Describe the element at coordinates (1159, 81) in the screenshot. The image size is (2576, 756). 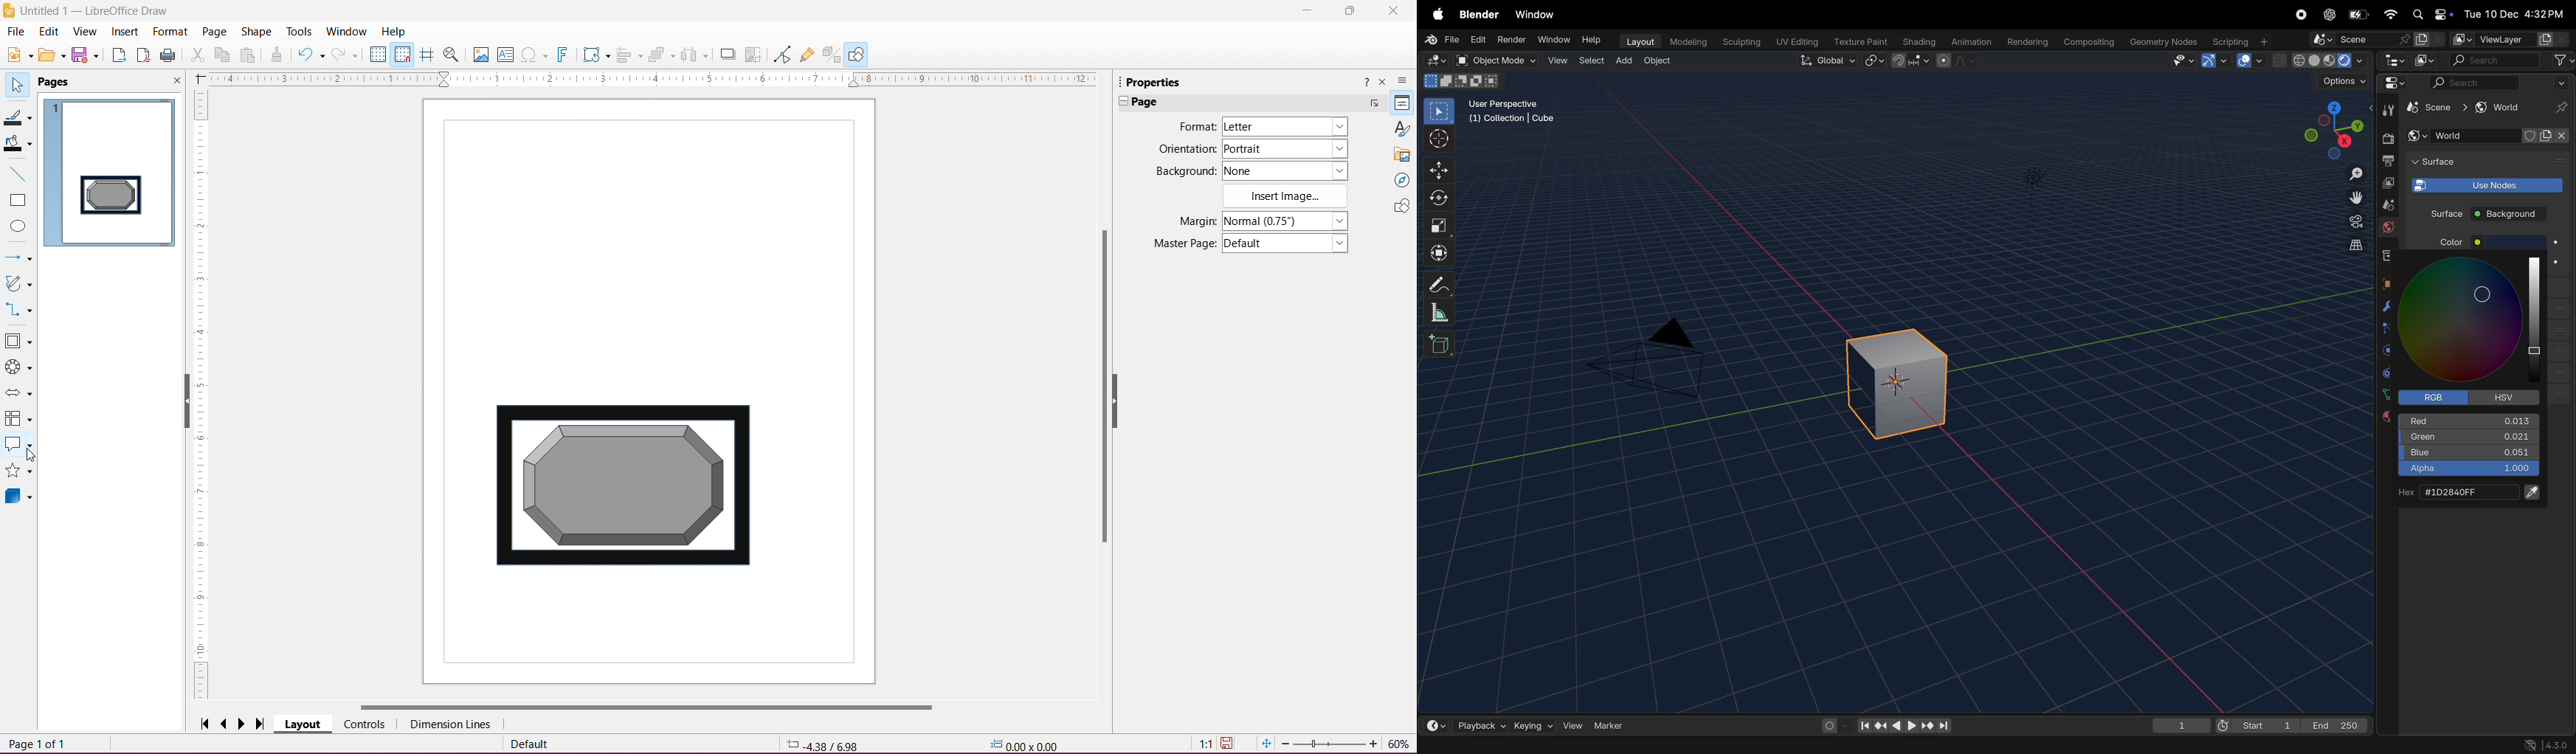
I see `Properties` at that location.